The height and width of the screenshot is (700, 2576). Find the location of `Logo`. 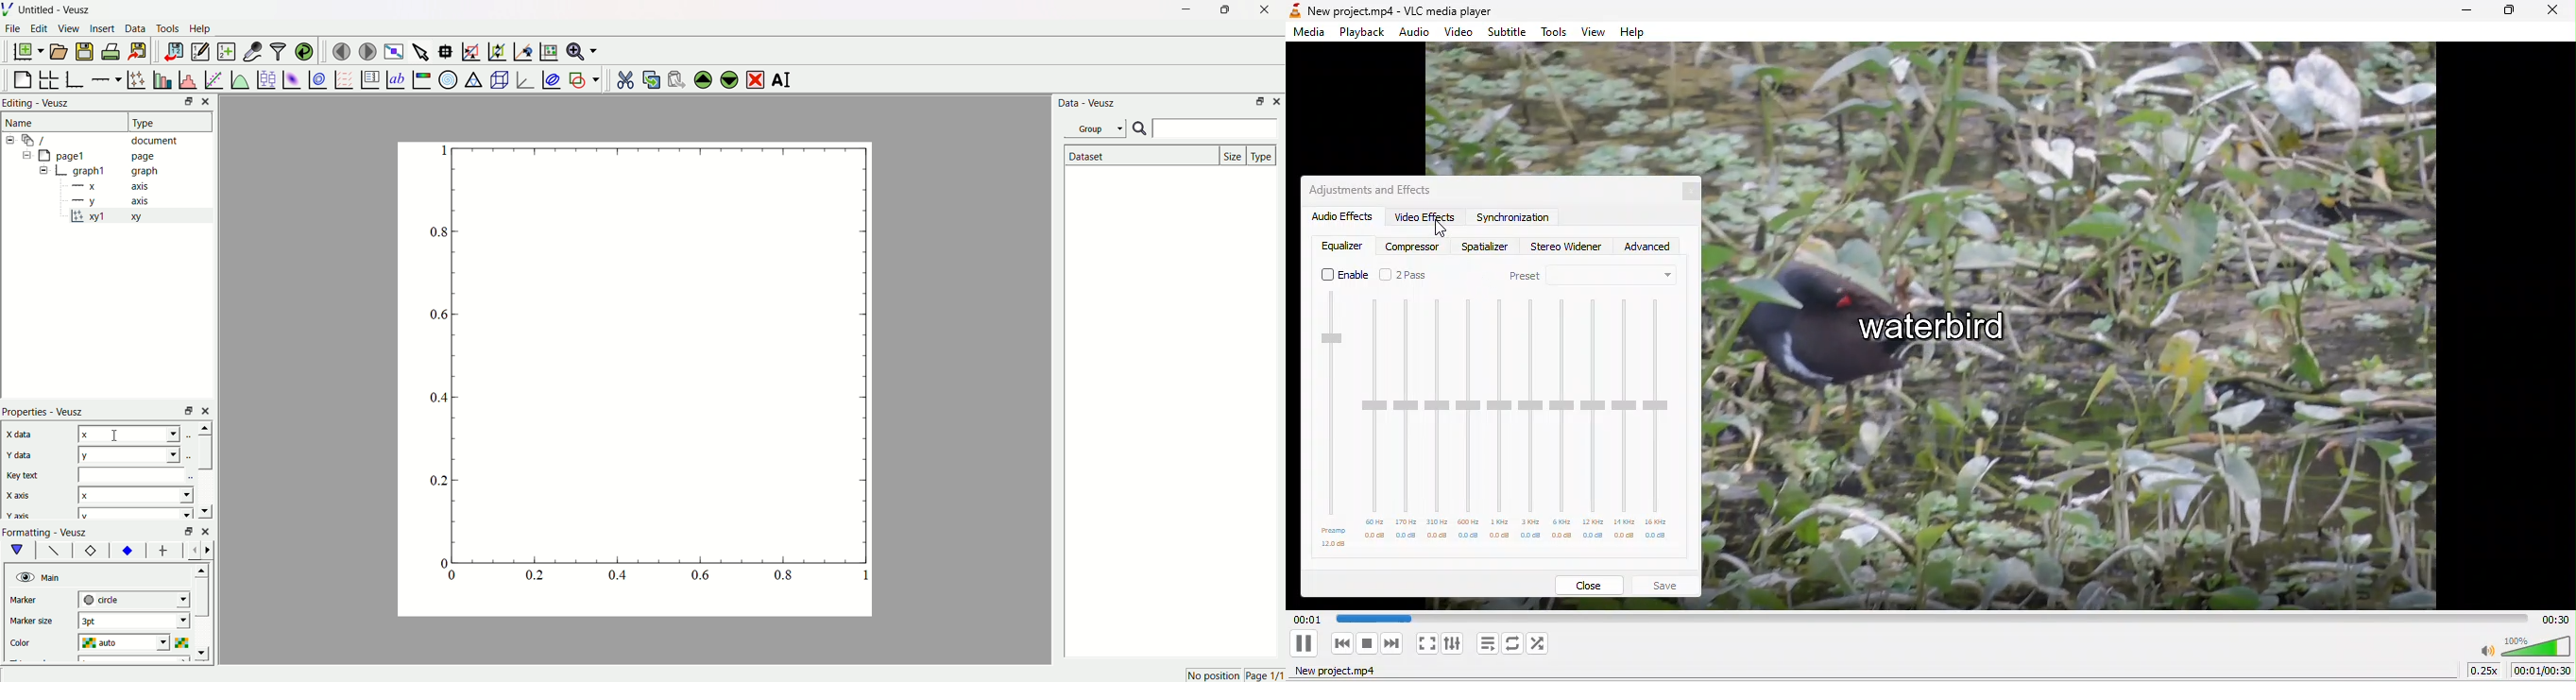

Logo is located at coordinates (10, 10).